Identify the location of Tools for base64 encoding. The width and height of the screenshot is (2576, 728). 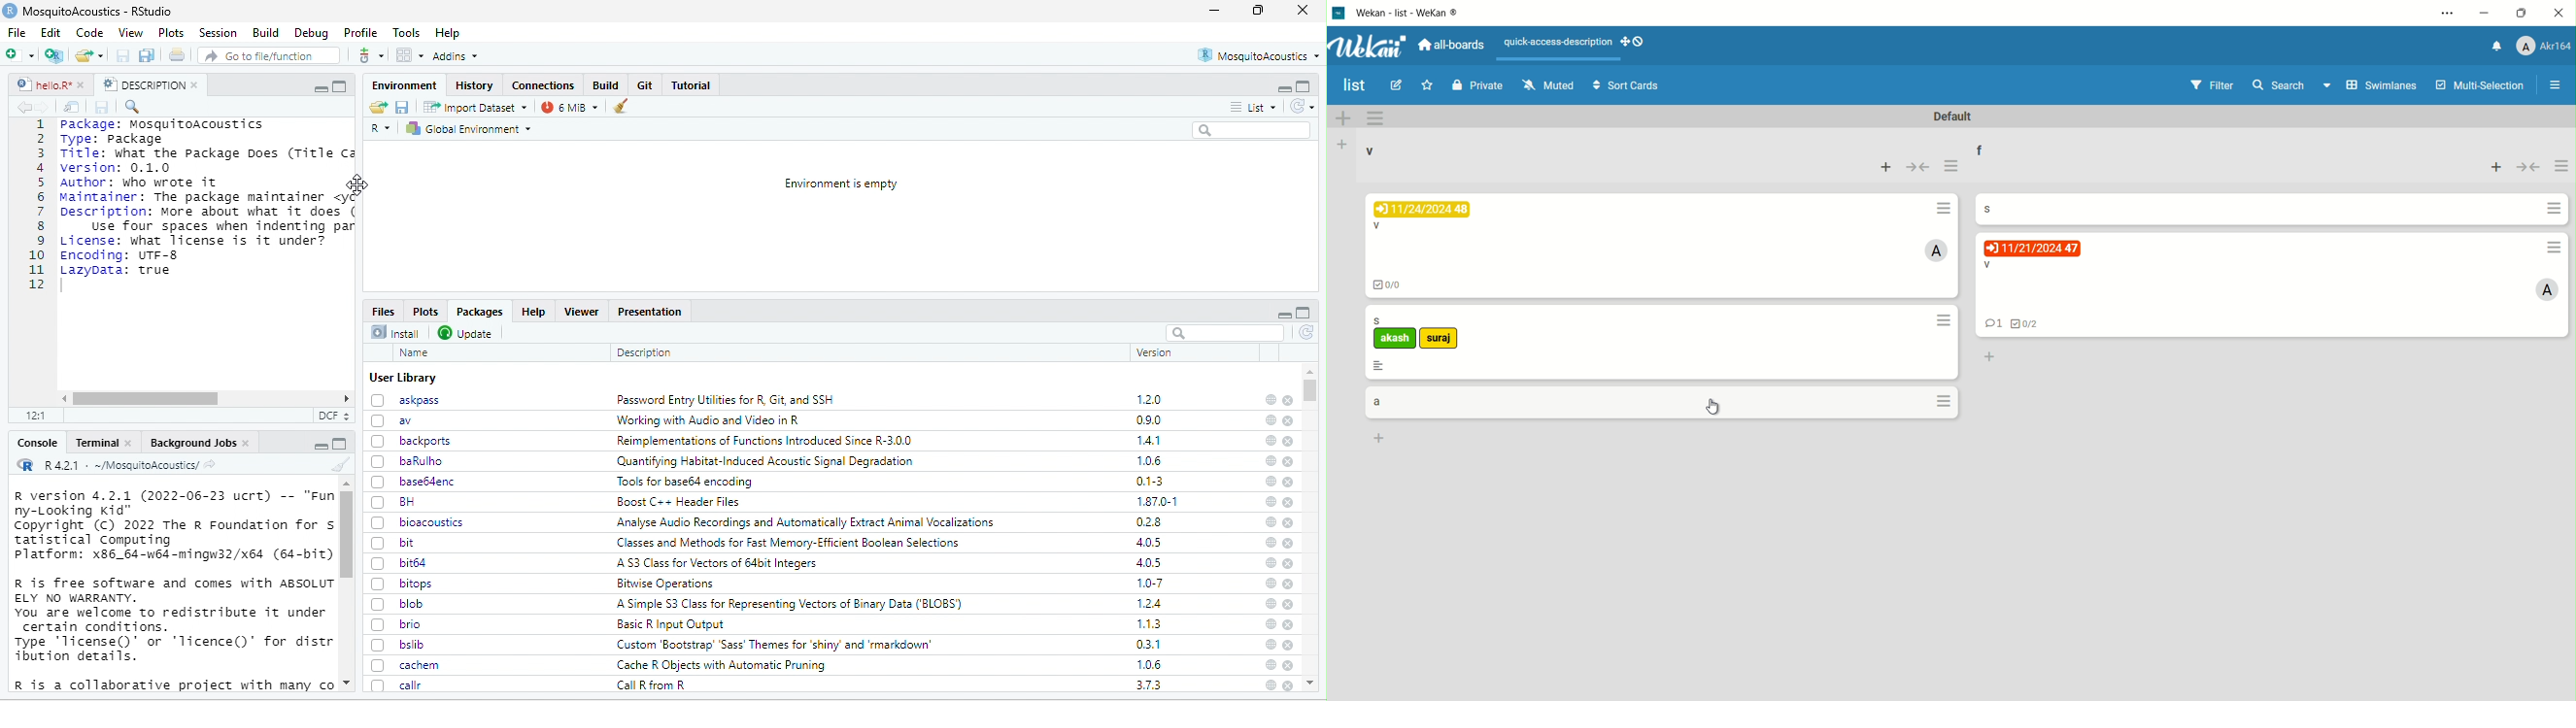
(690, 482).